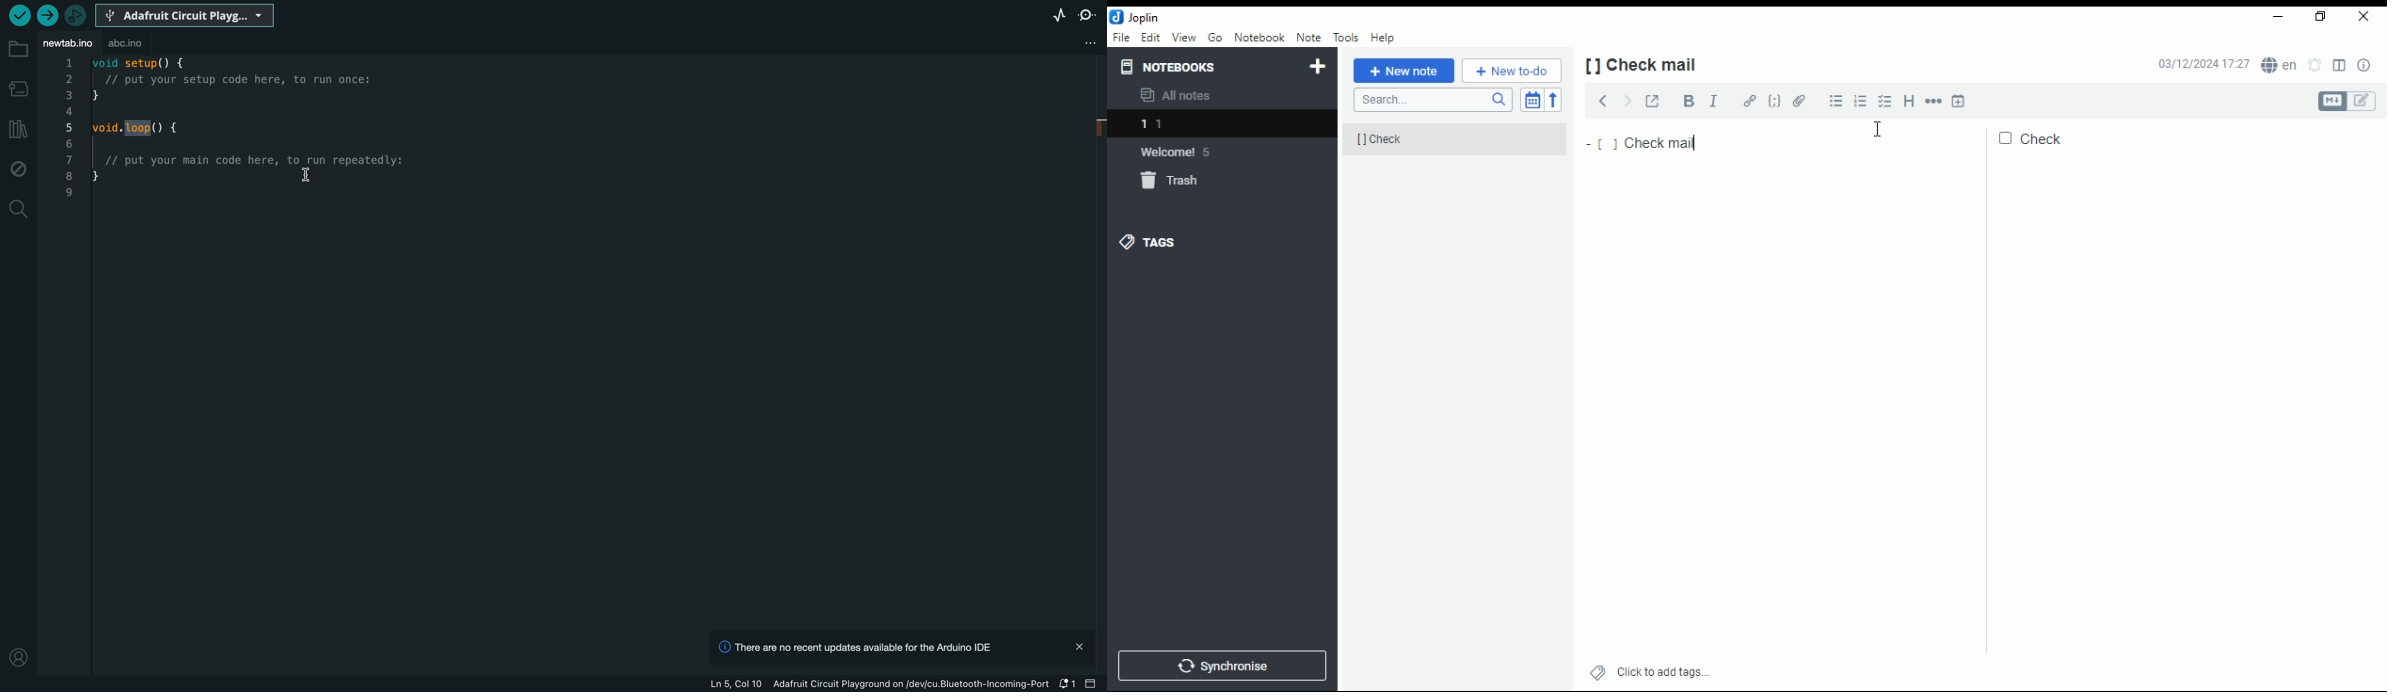 This screenshot has width=2408, height=700. Describe the element at coordinates (1178, 95) in the screenshot. I see `all notes` at that location.